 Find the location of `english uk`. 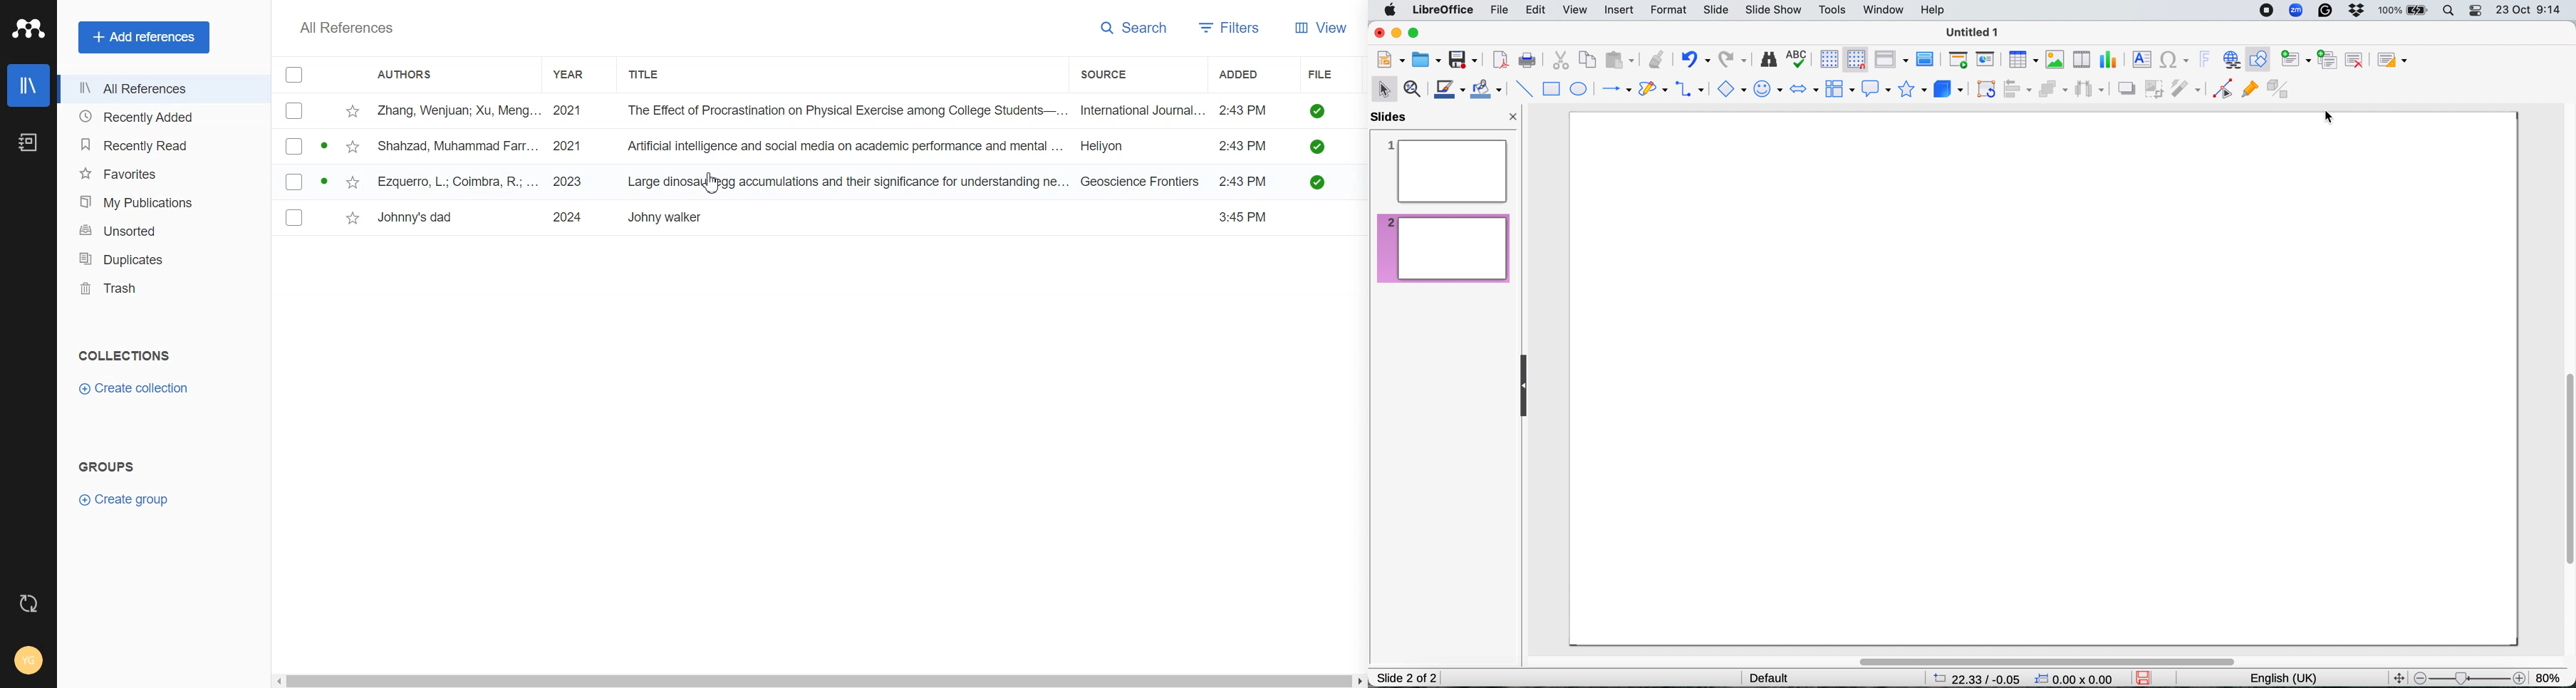

english uk is located at coordinates (2282, 677).